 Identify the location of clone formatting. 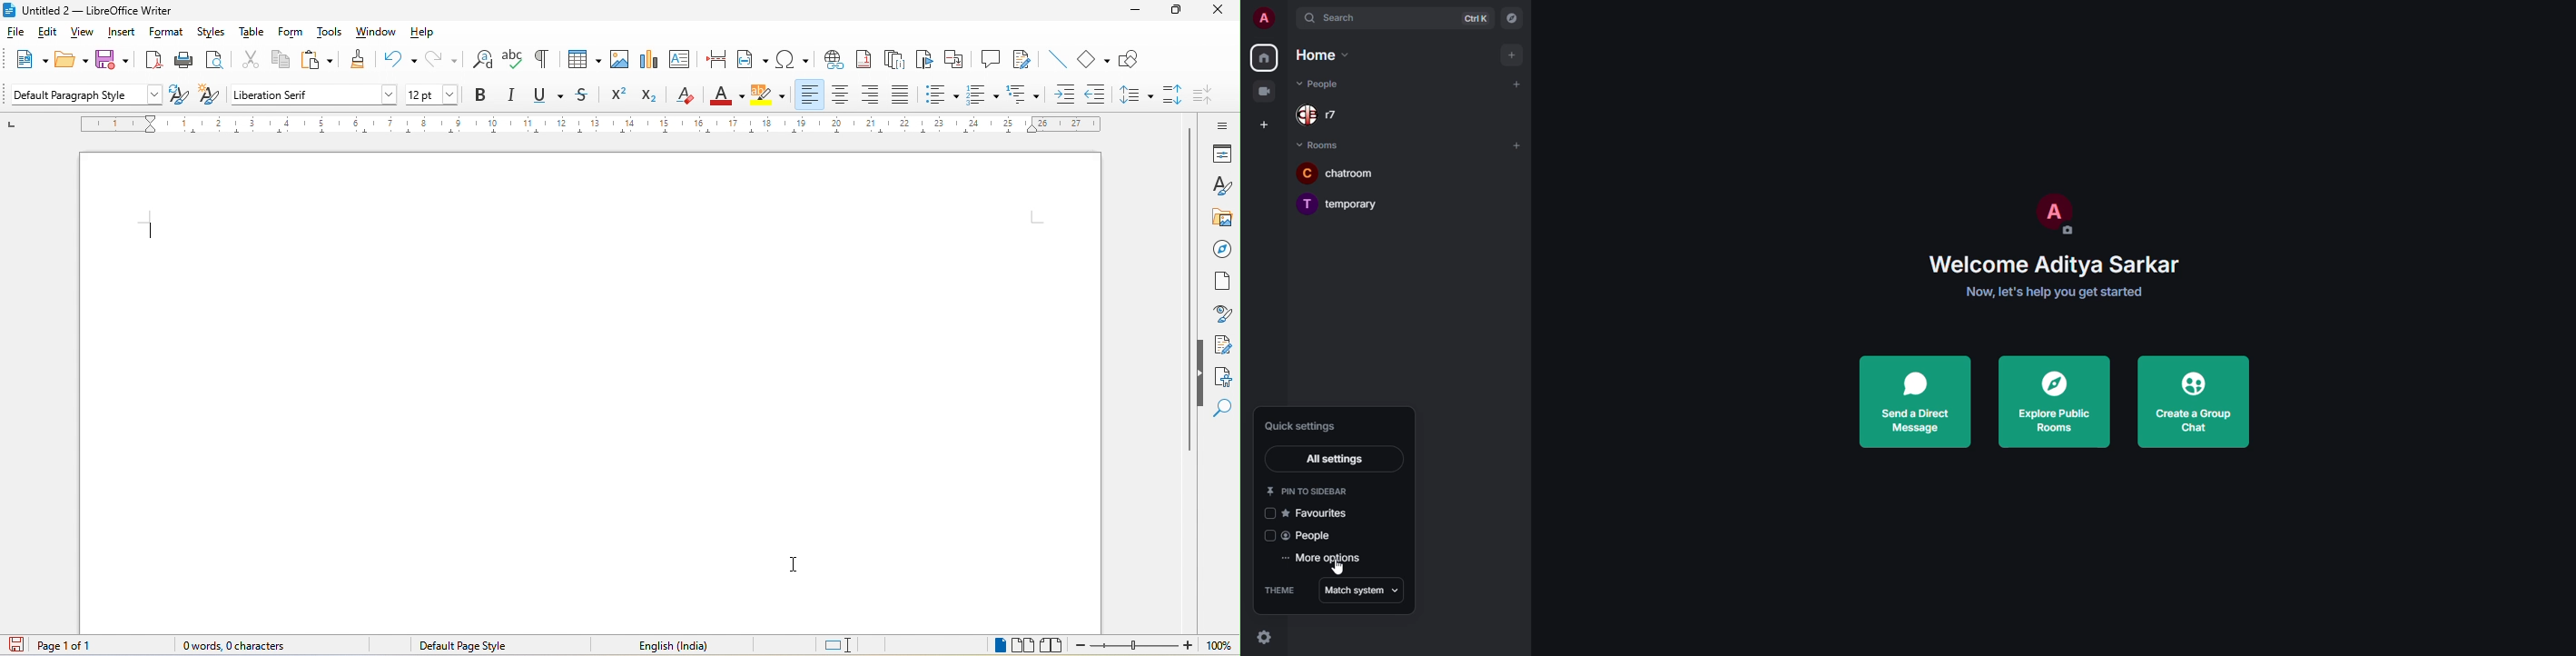
(362, 63).